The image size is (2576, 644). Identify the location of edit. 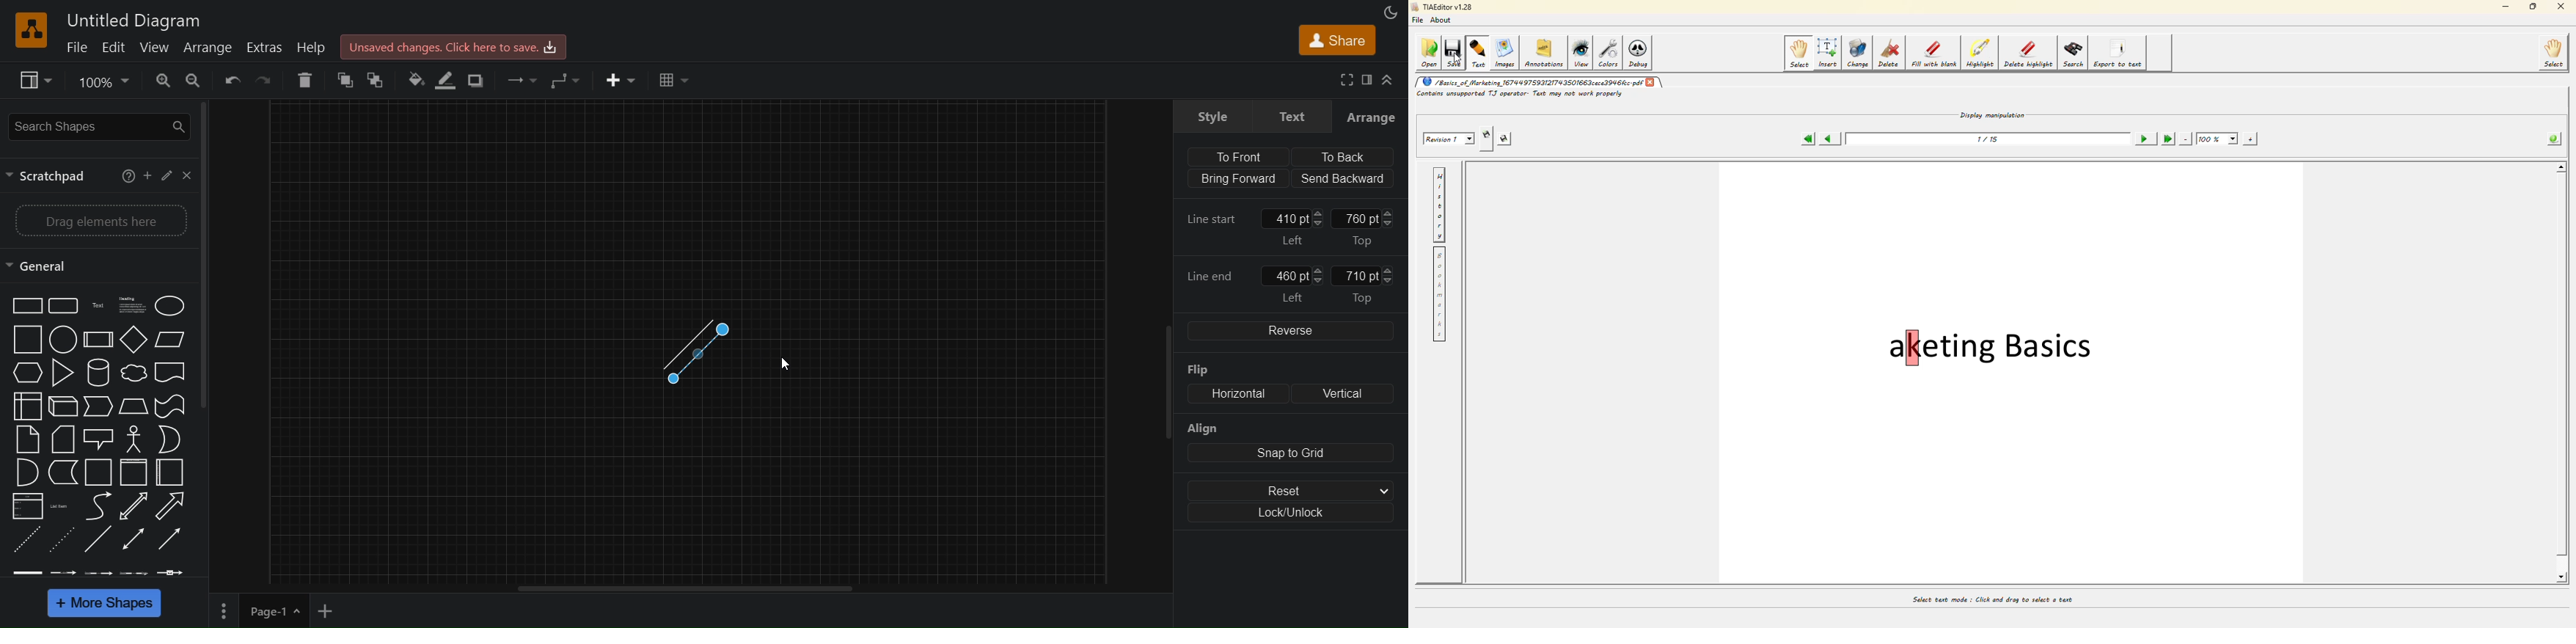
(165, 175).